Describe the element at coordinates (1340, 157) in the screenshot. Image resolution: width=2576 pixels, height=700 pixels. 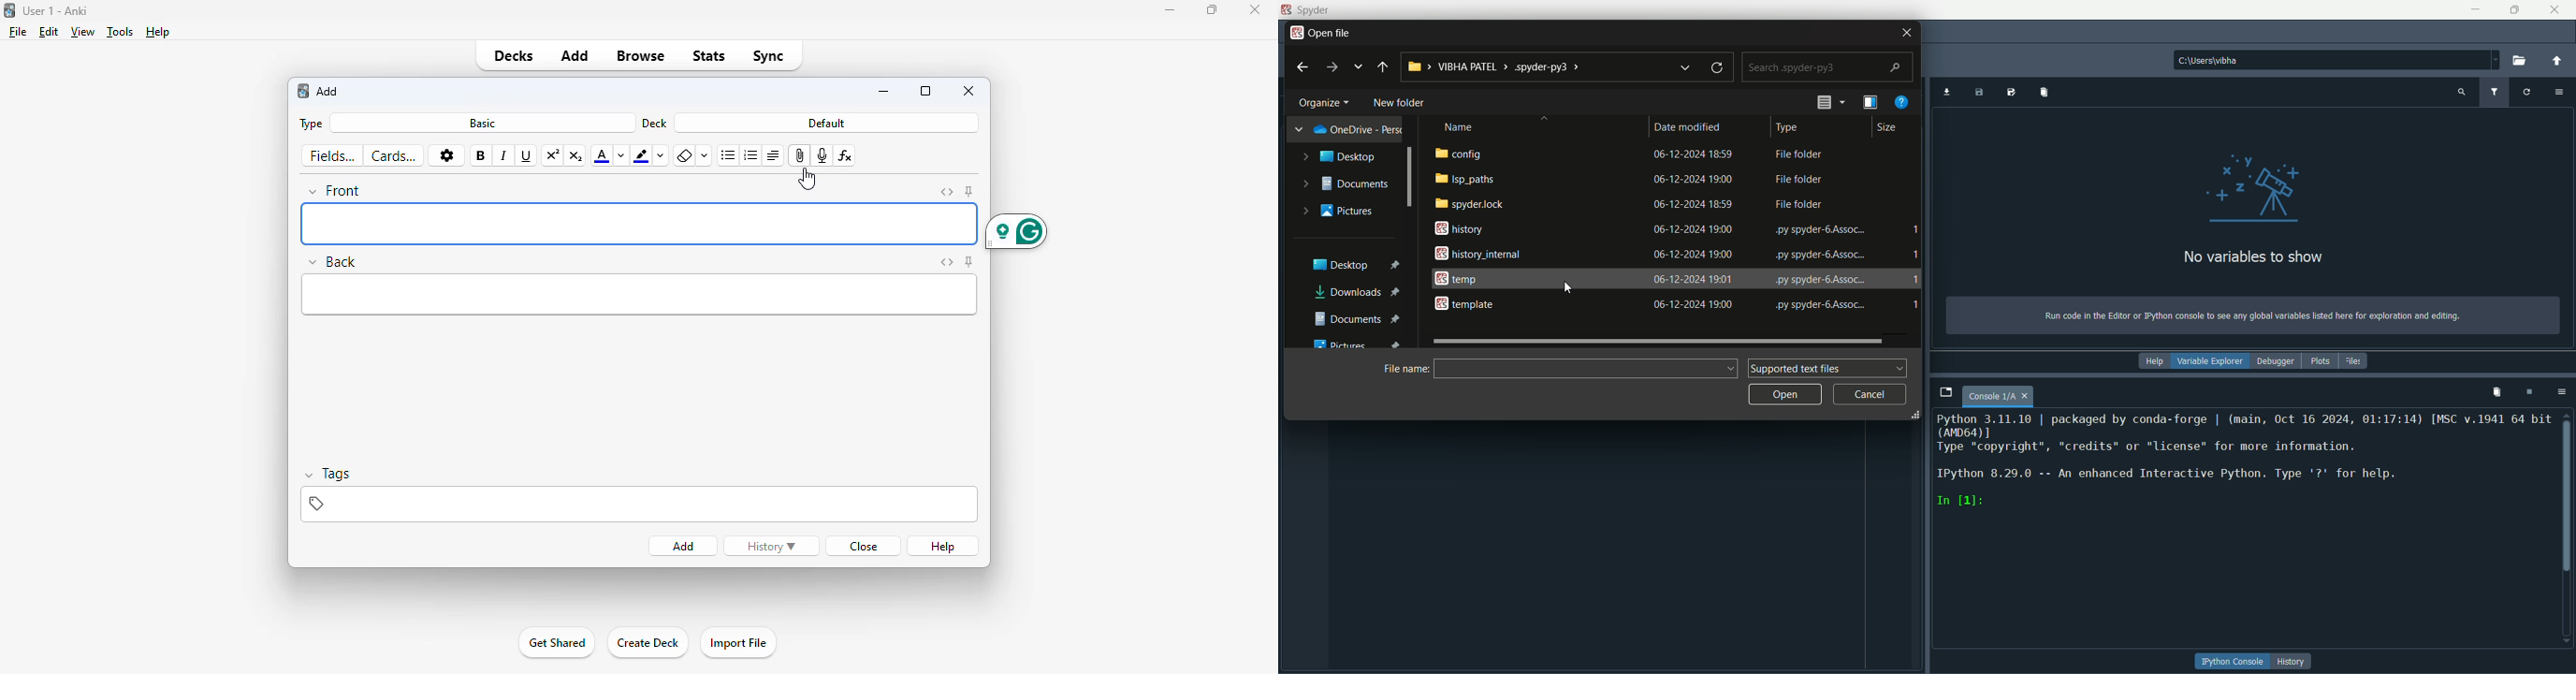
I see `desktop` at that location.